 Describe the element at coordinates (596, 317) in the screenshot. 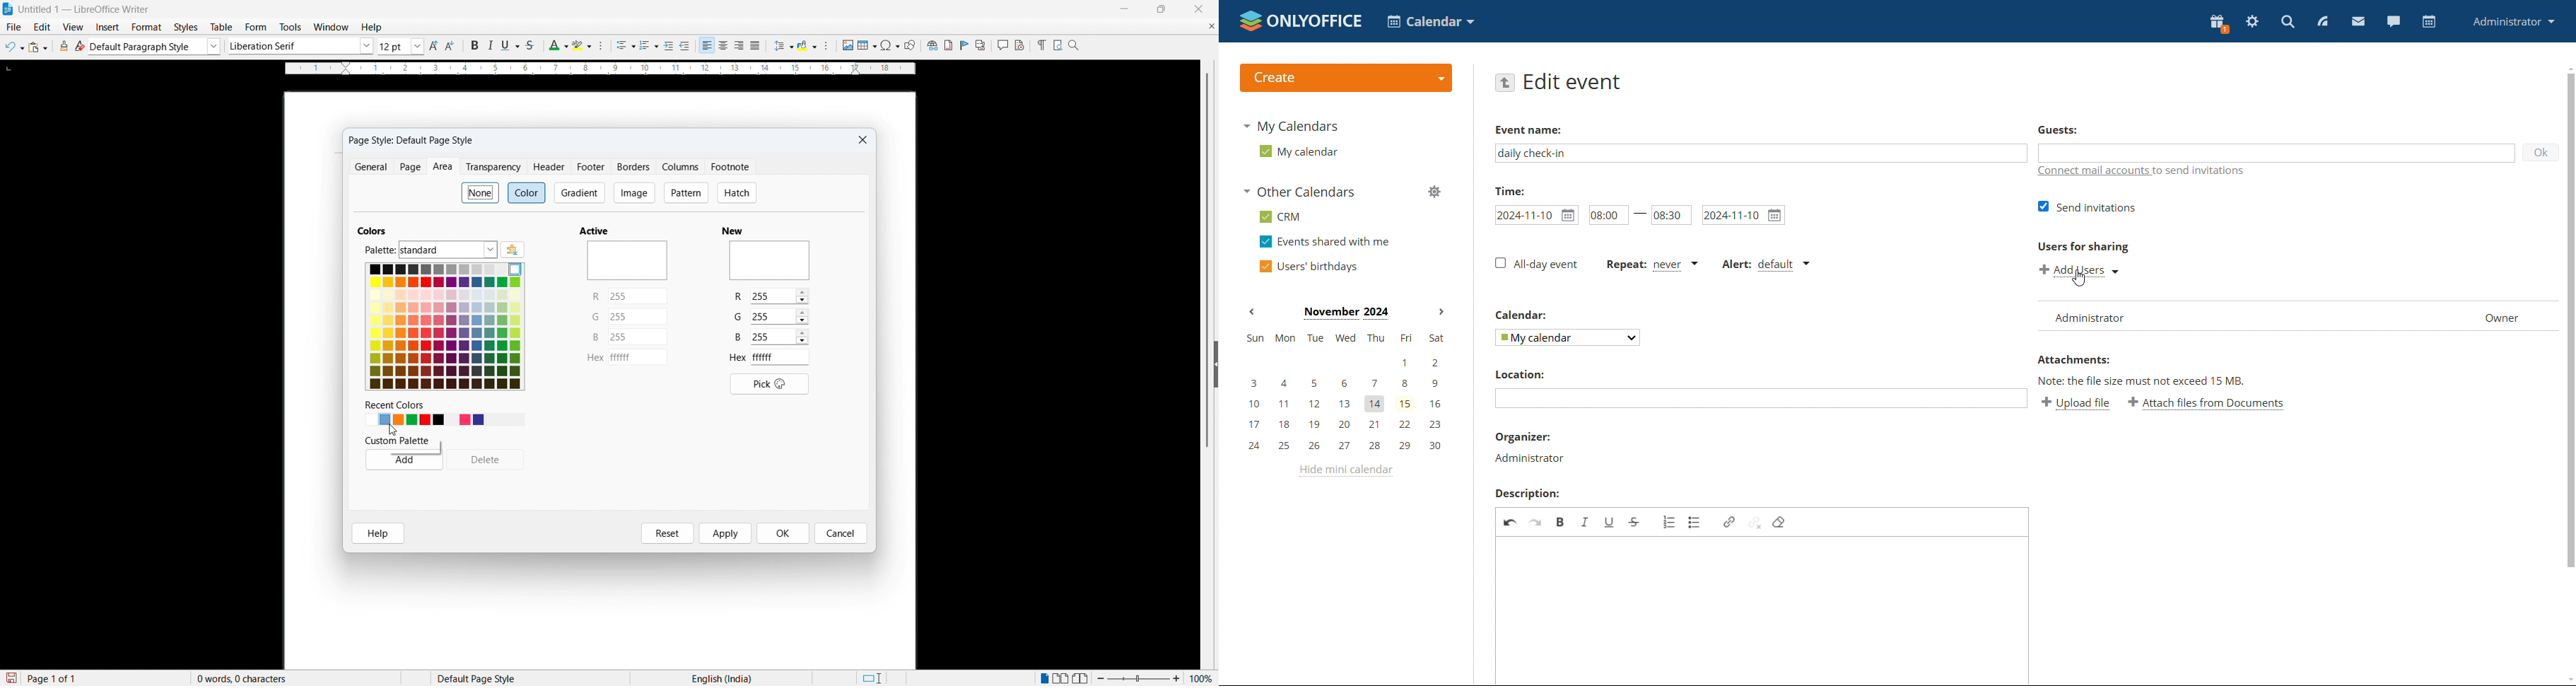

I see `G` at that location.